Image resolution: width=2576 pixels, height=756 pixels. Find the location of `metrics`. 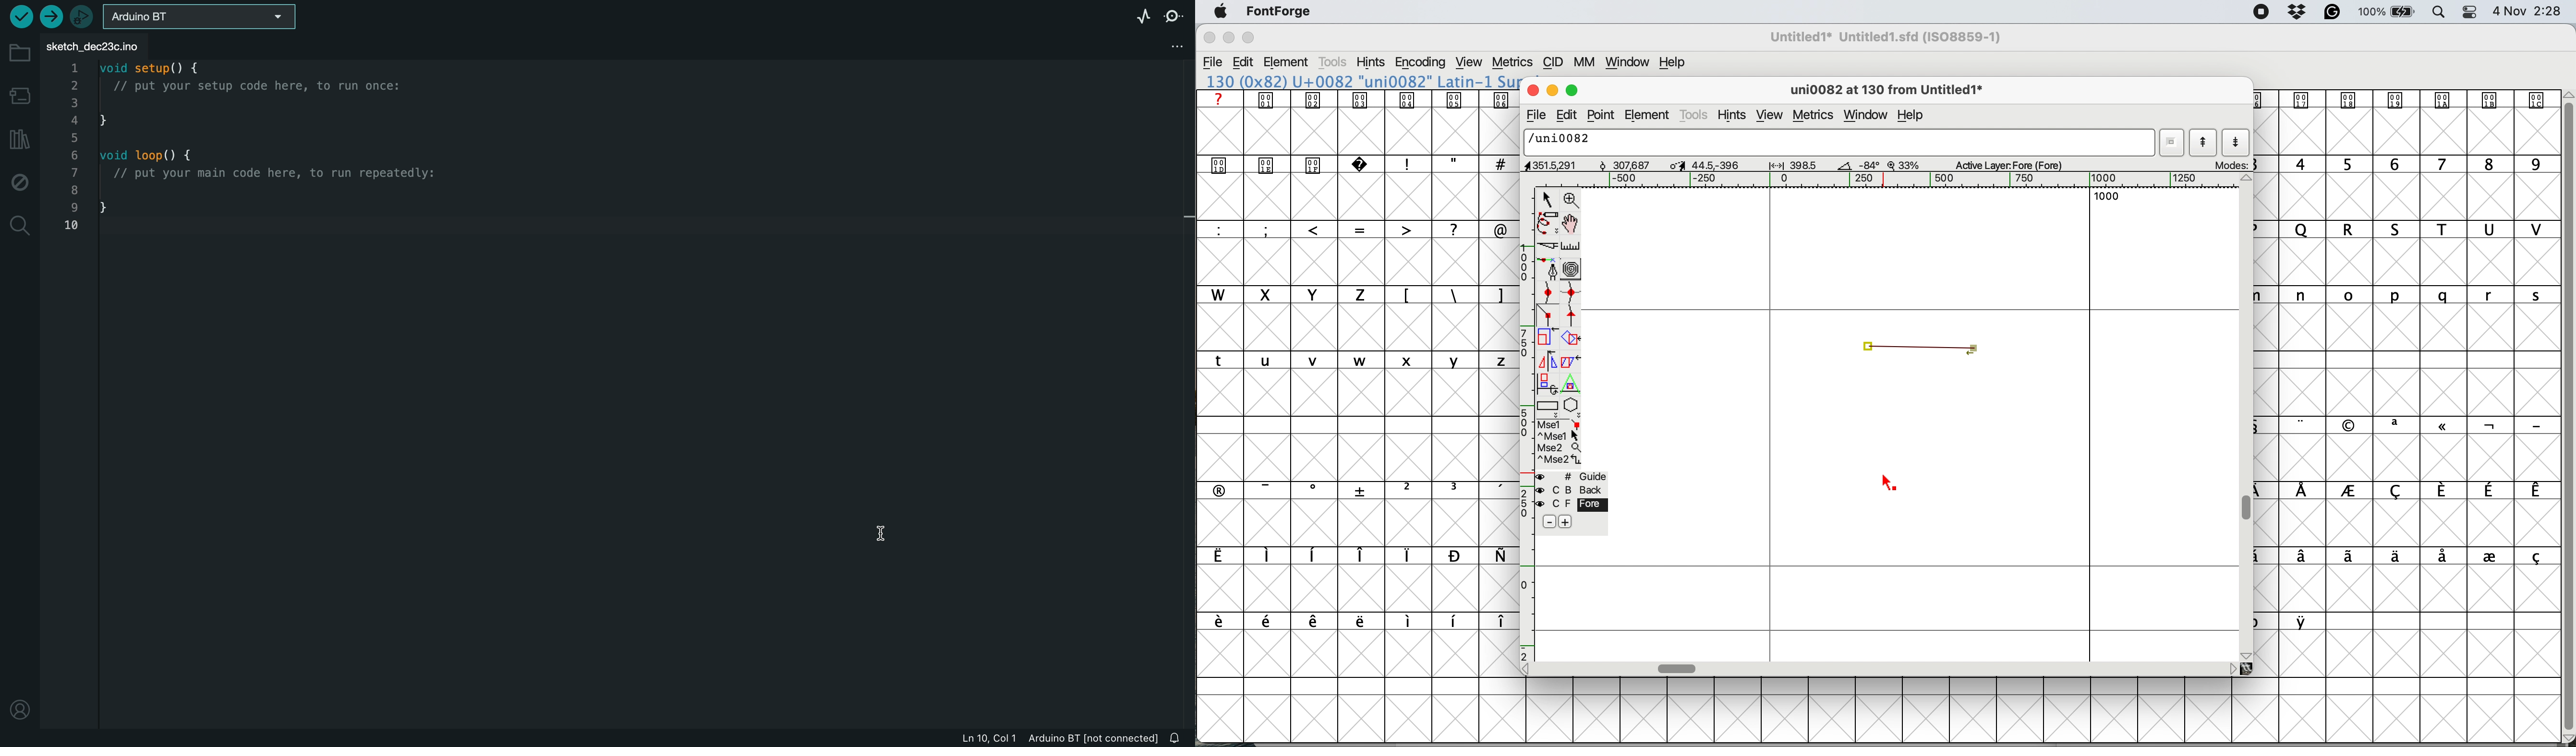

metrics is located at coordinates (1512, 63).